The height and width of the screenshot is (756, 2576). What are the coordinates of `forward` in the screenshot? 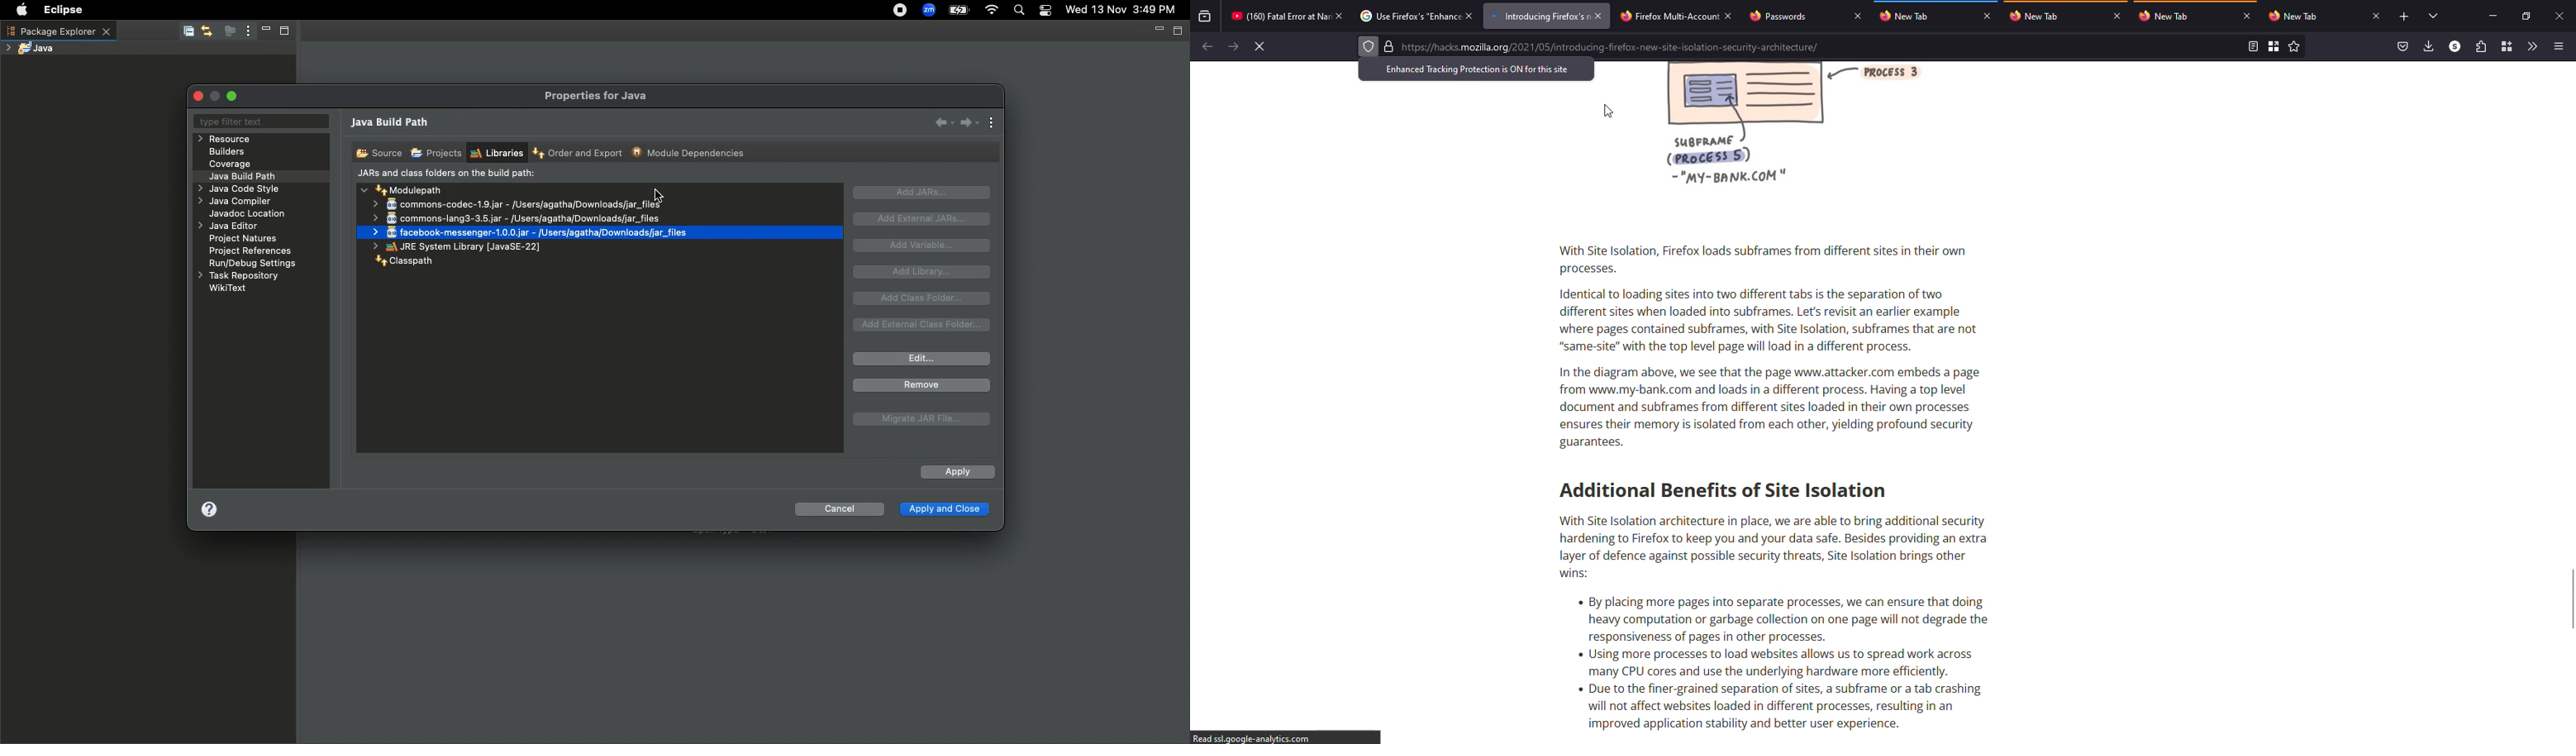 It's located at (1233, 46).